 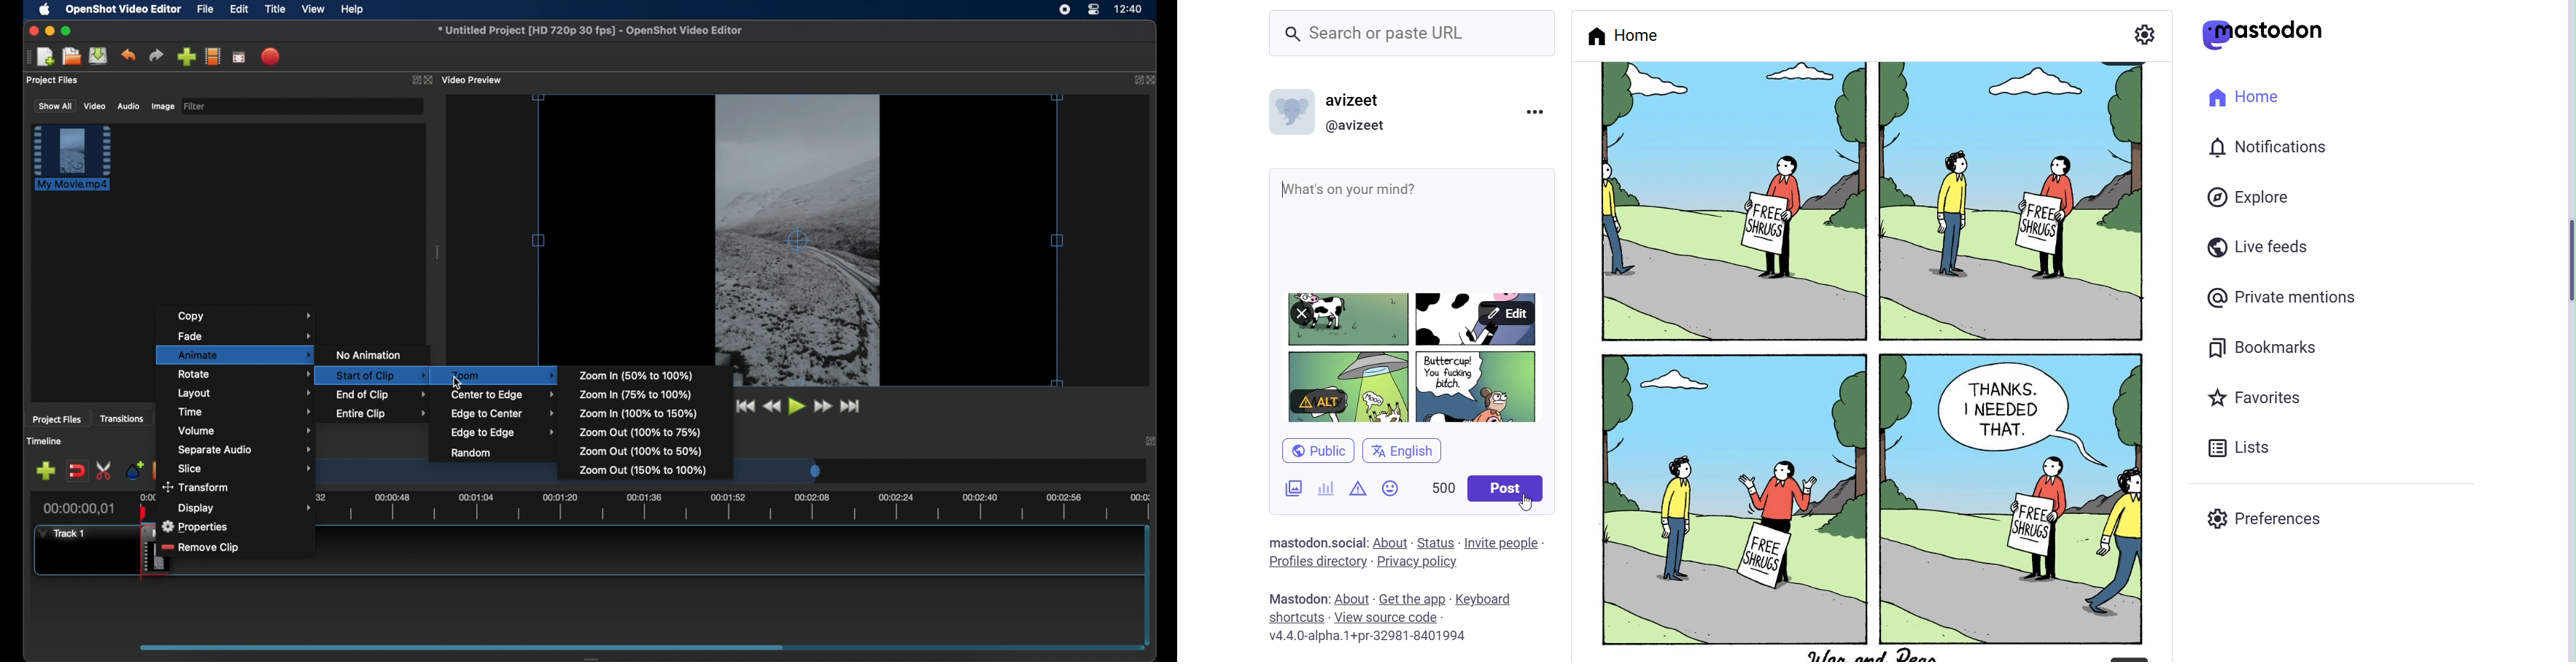 What do you see at coordinates (1438, 489) in the screenshot?
I see `Word Limit` at bounding box center [1438, 489].